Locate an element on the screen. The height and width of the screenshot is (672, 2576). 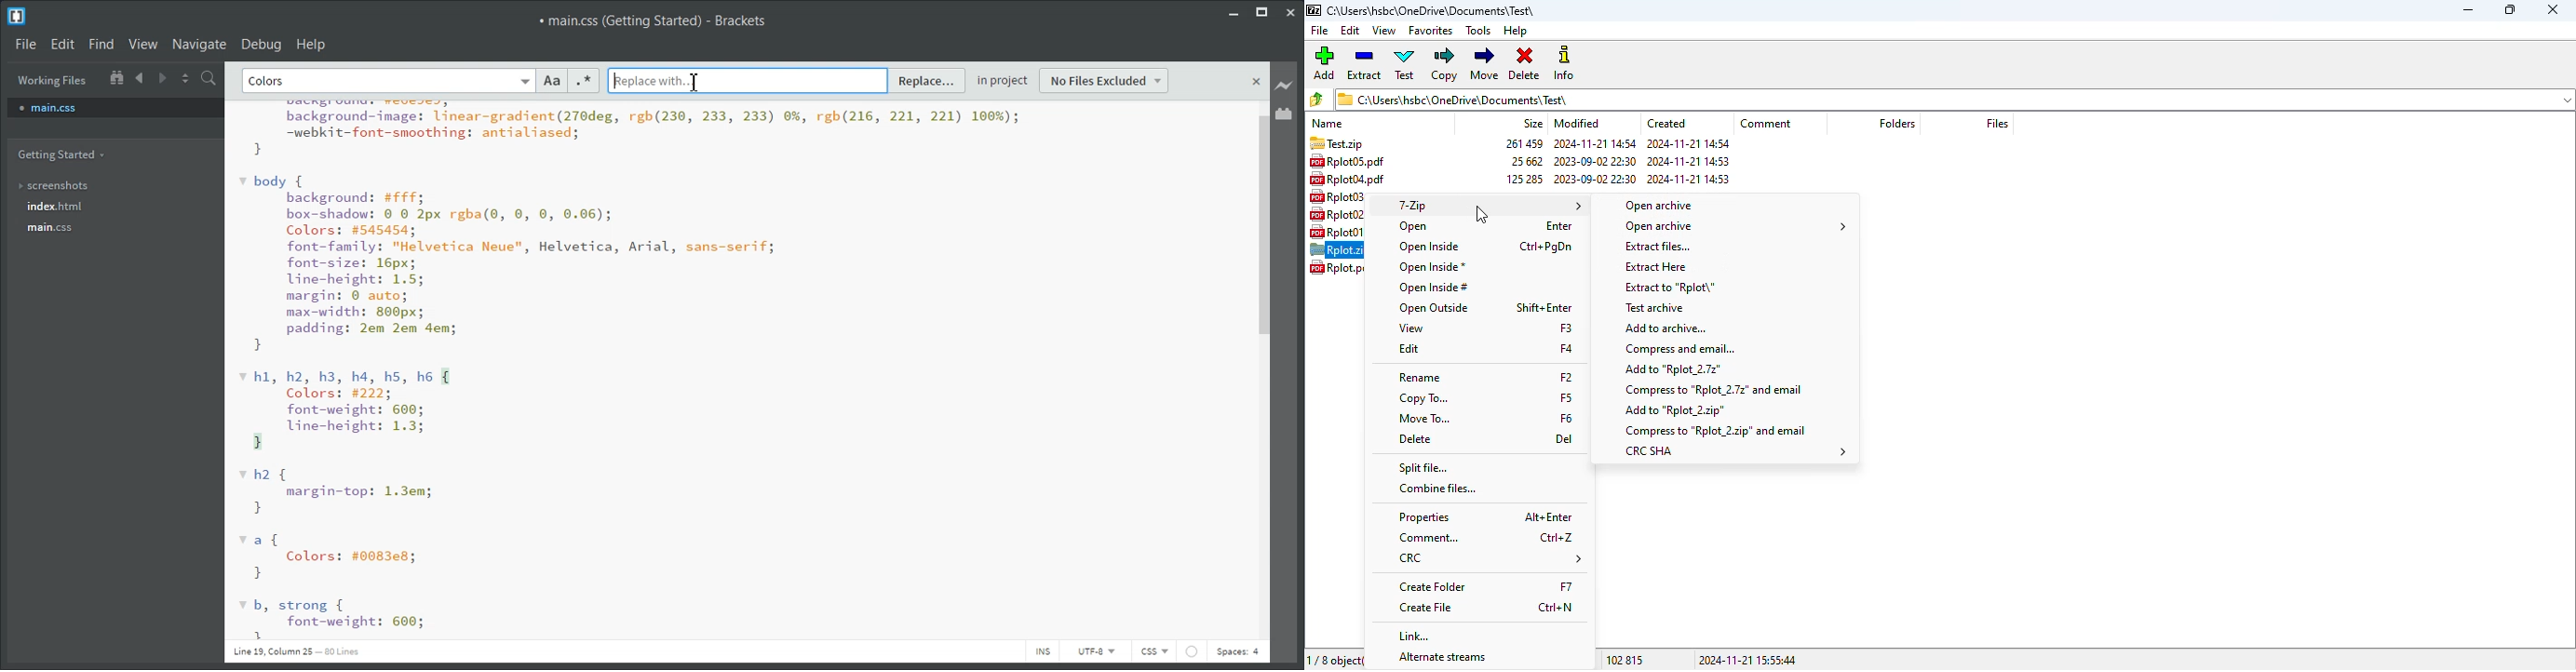
info is located at coordinates (1563, 62).